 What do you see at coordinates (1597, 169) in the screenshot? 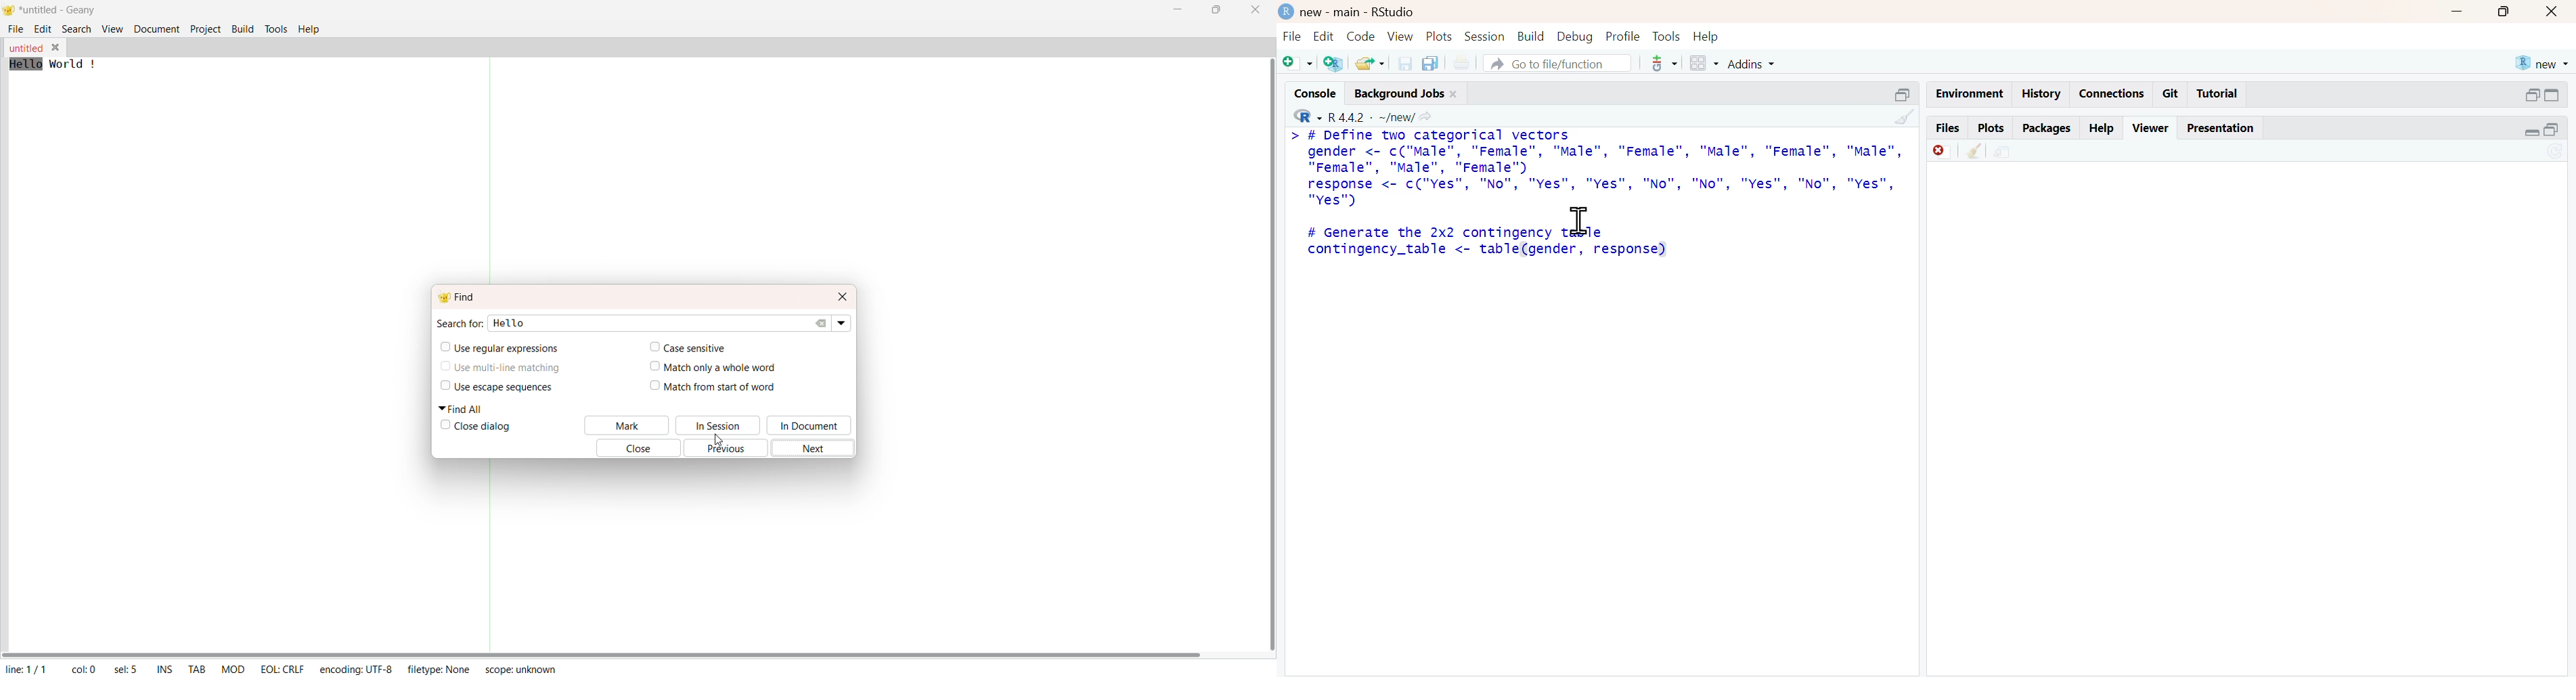
I see `> # Define two categorical vectorsgender <- c("Male", "Female", "Male", "Female", "Male", "Female", "Male","Female", "Male", "Female")response <- c("yes", "No", "Yes", "yes", "No", "No", "yes", "No", "yes","yes")` at bounding box center [1597, 169].